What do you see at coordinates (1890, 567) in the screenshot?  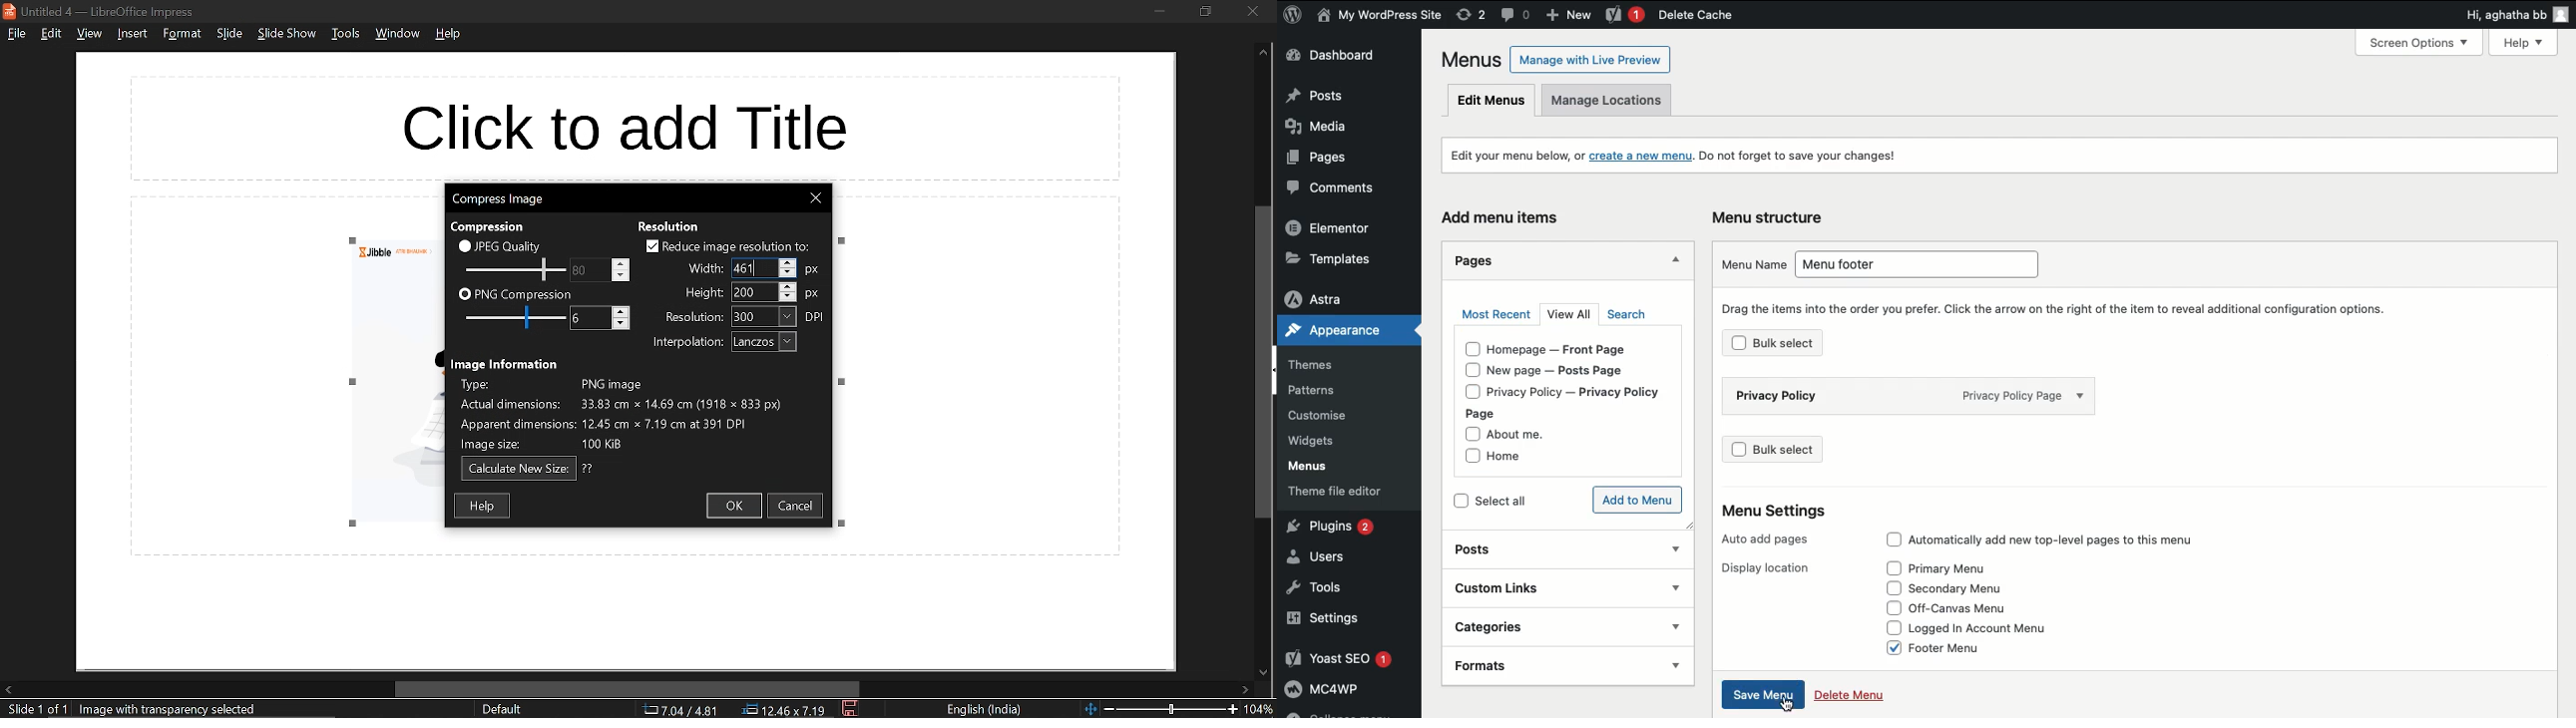 I see `Check box` at bounding box center [1890, 567].